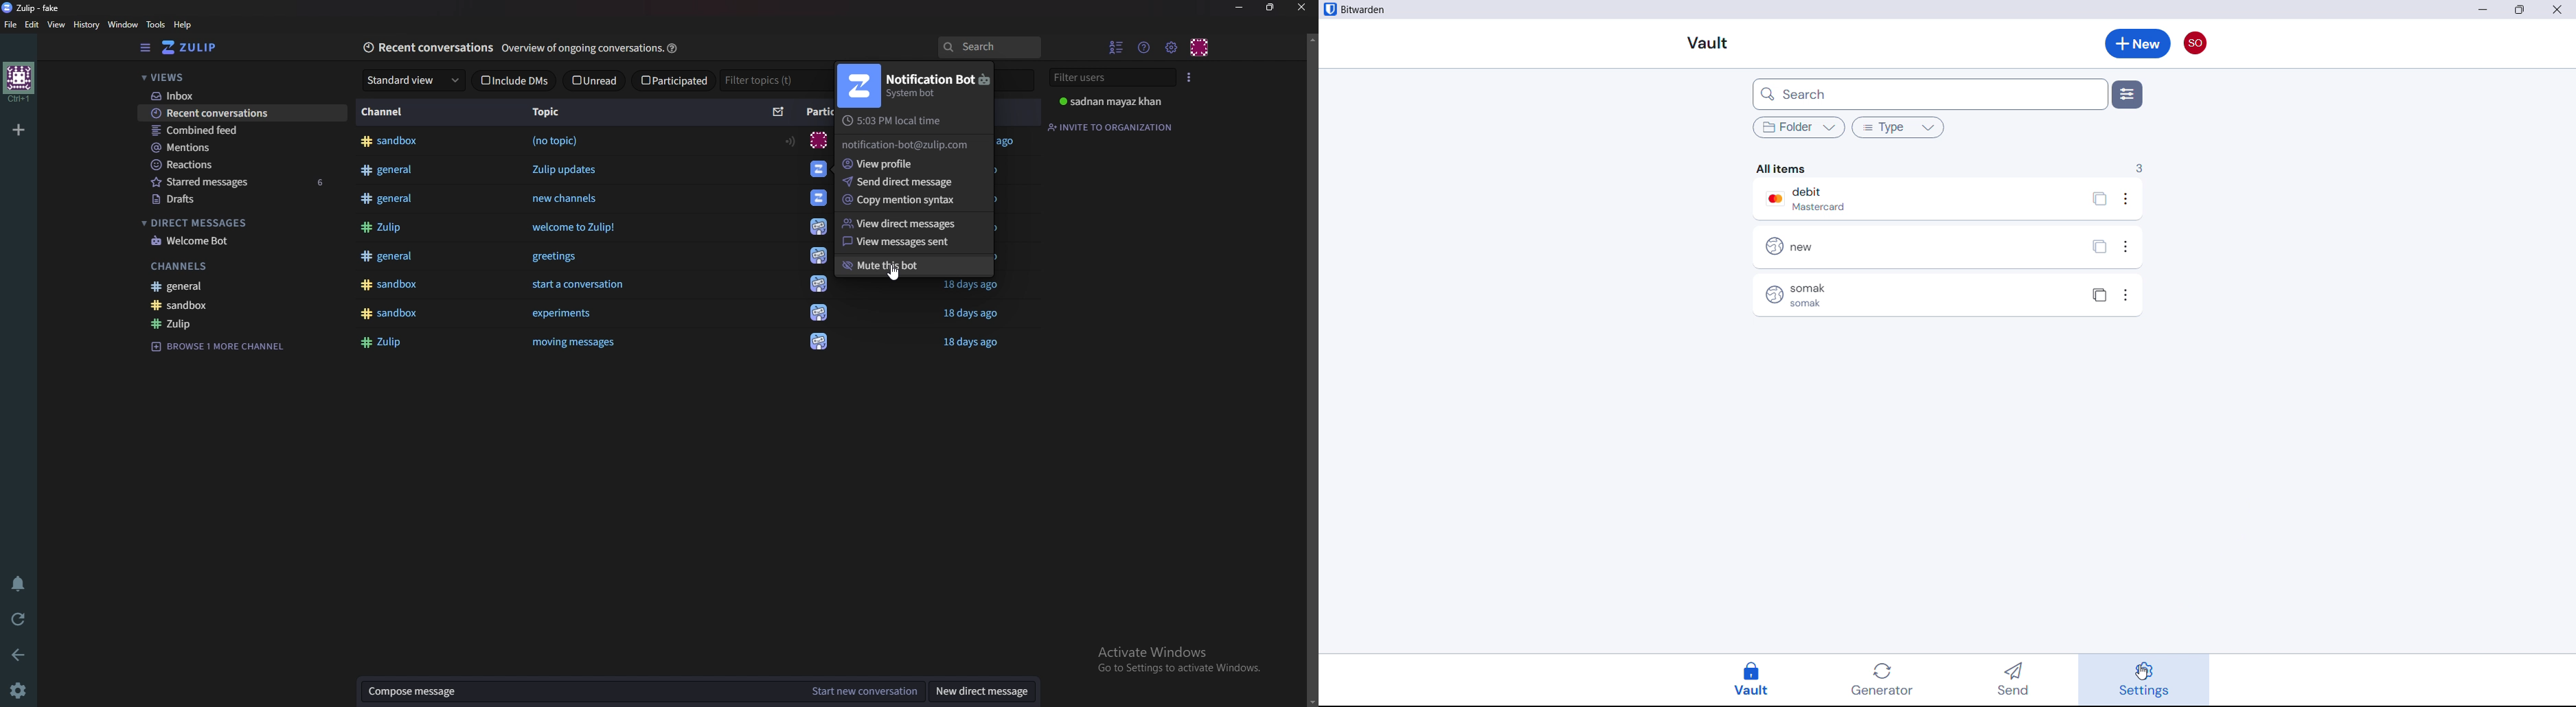  What do you see at coordinates (908, 163) in the screenshot?
I see `View profile` at bounding box center [908, 163].